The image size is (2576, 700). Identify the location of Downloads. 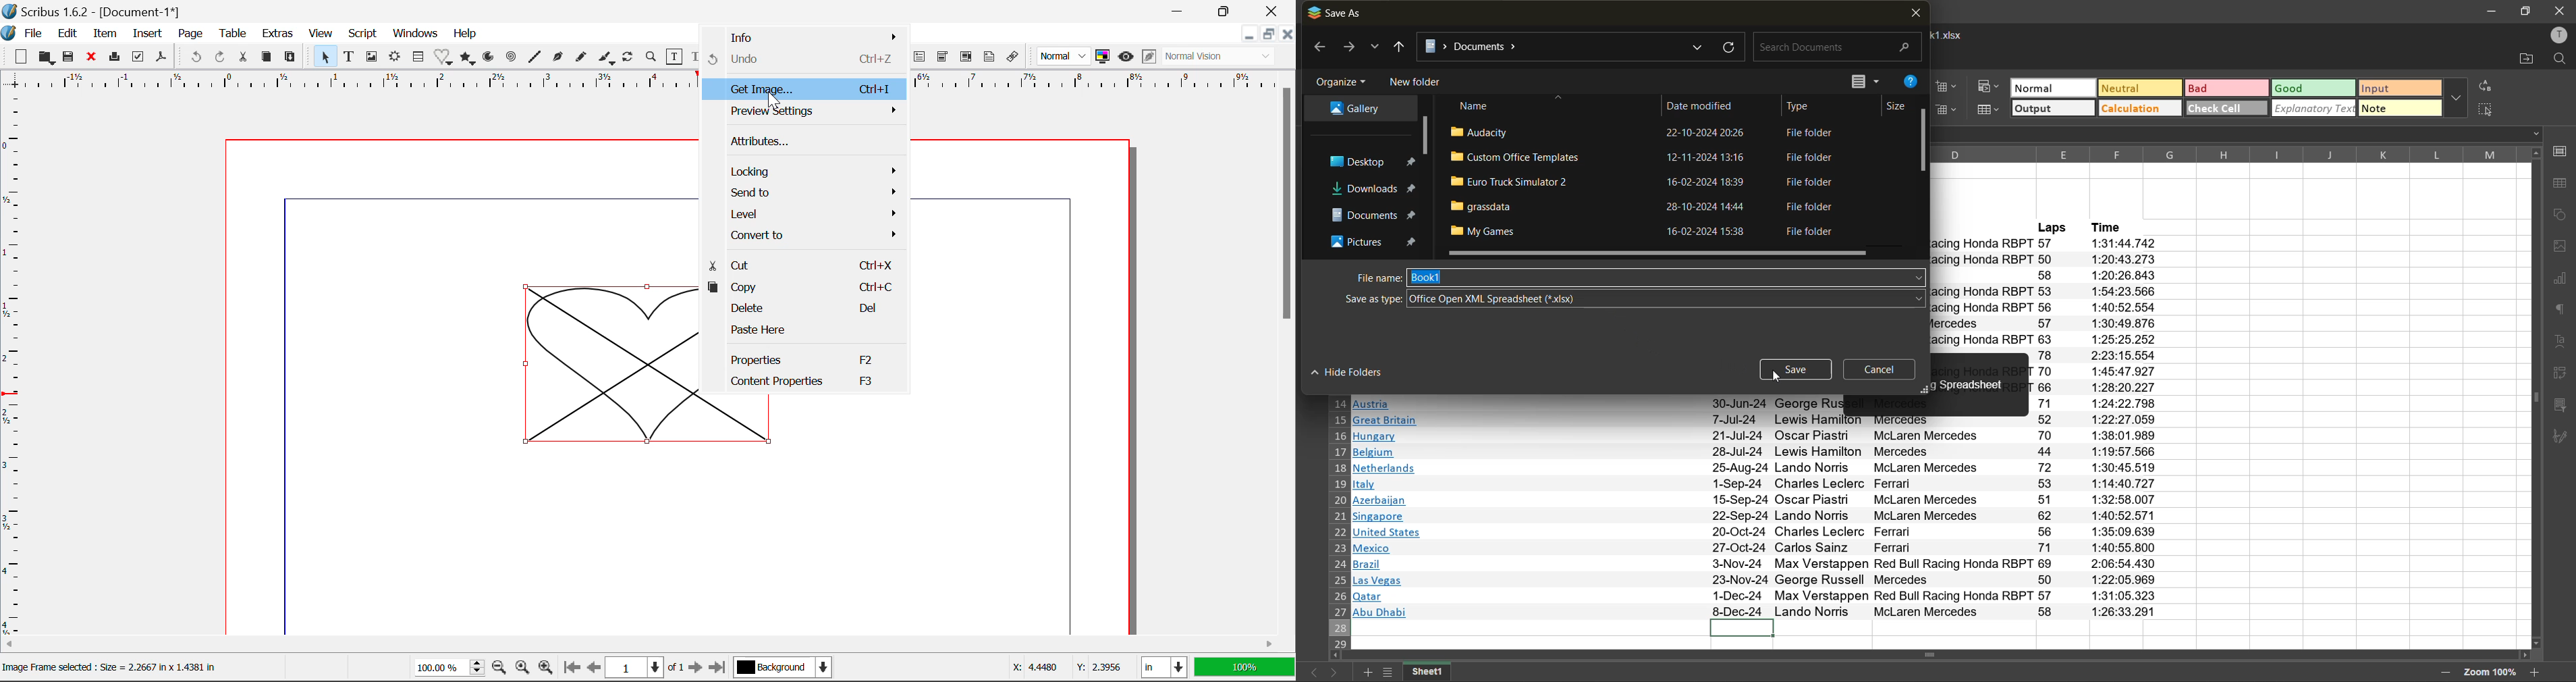
(1375, 187).